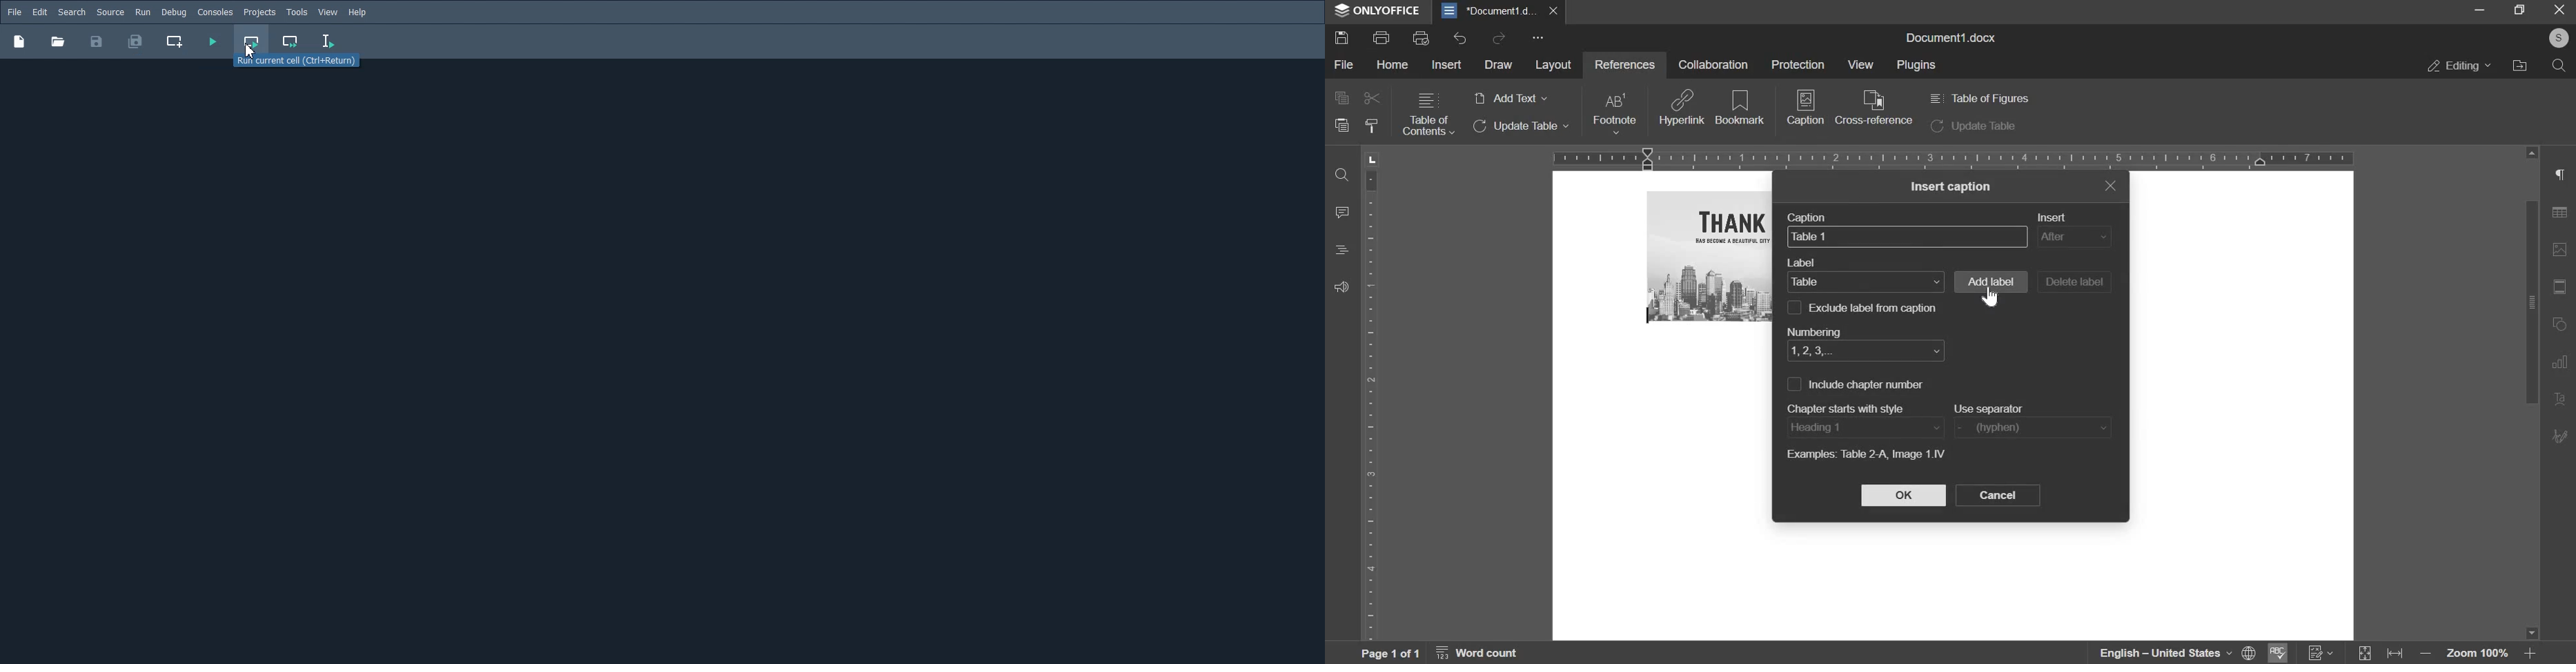 The image size is (2576, 672). What do you see at coordinates (1345, 65) in the screenshot?
I see `file` at bounding box center [1345, 65].